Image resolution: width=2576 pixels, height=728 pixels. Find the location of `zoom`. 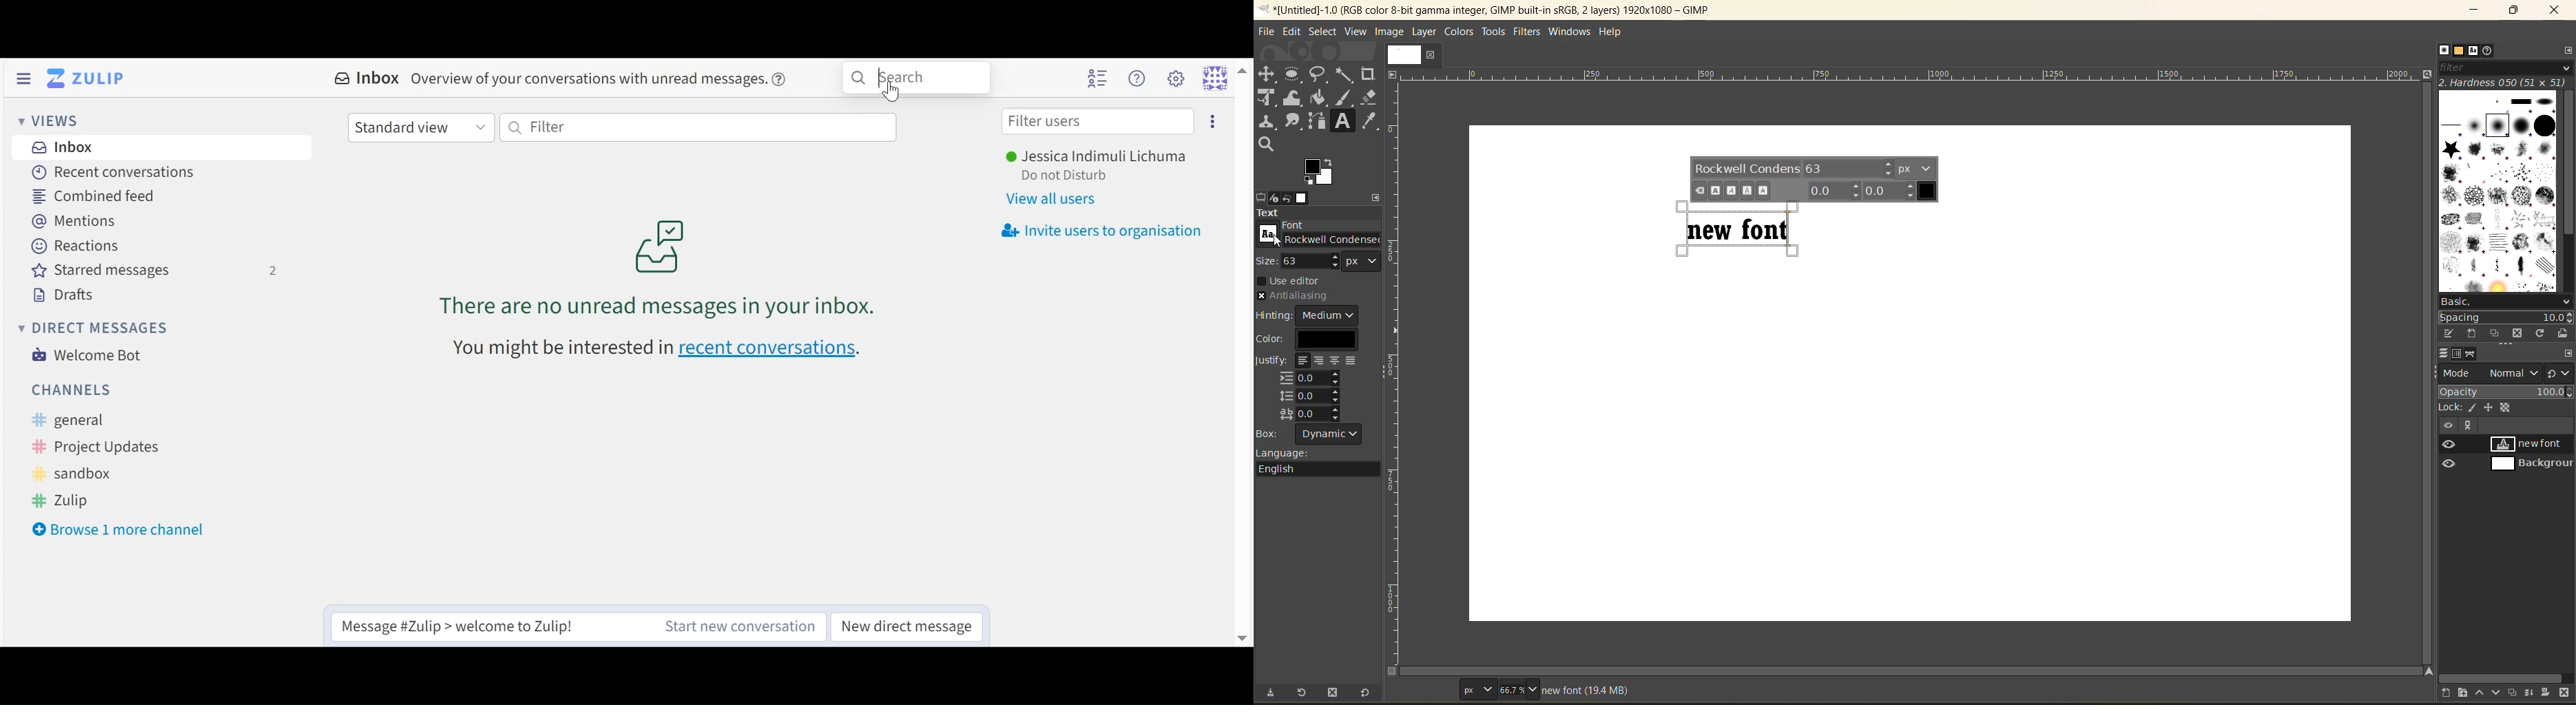

zoom is located at coordinates (1541, 687).